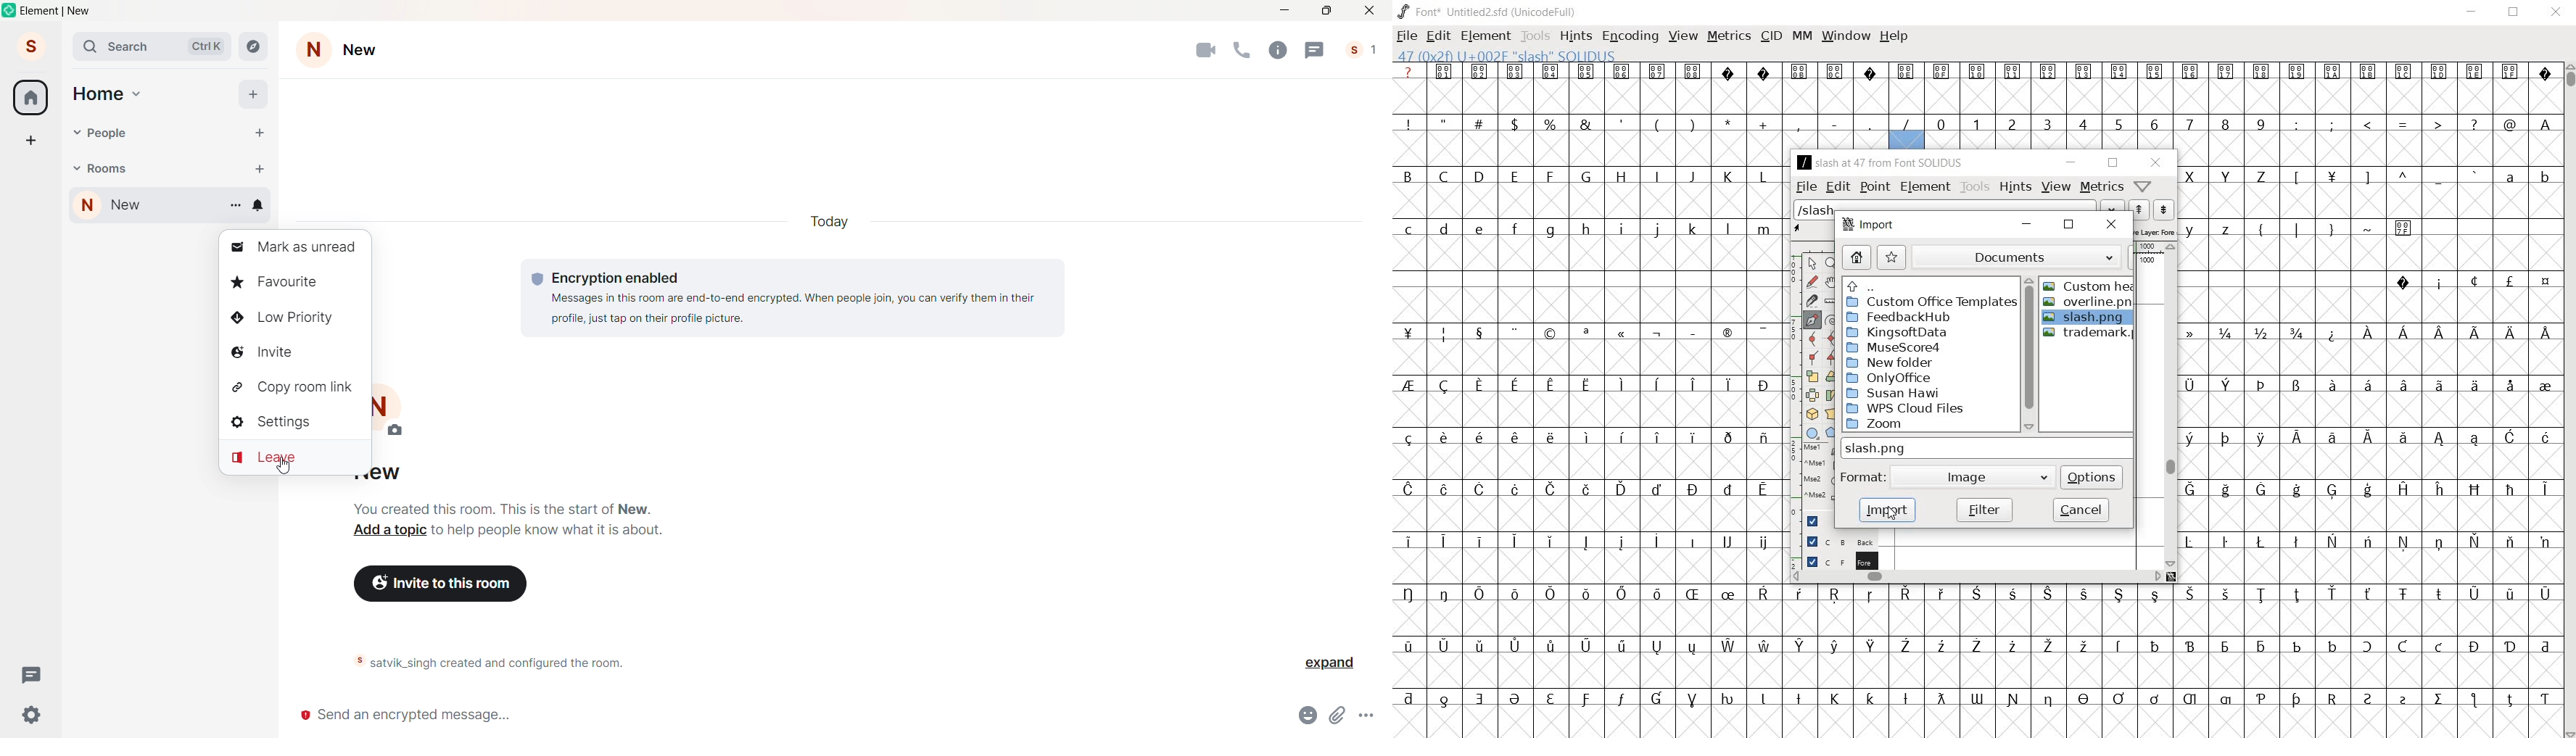  Describe the element at coordinates (70, 12) in the screenshot. I see `element | new` at that location.